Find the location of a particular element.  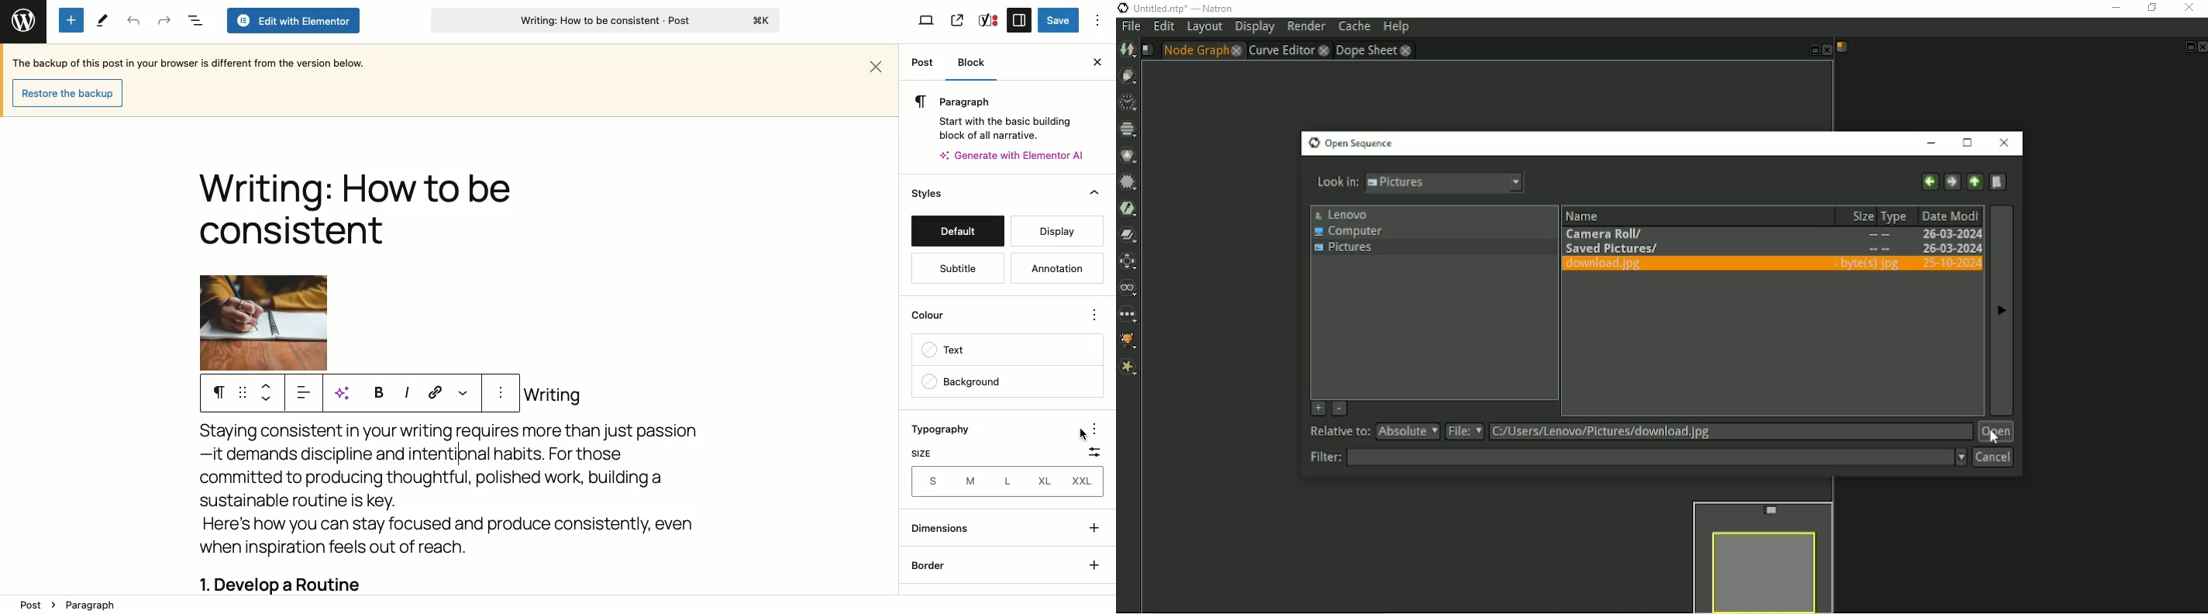

AI is located at coordinates (347, 393).